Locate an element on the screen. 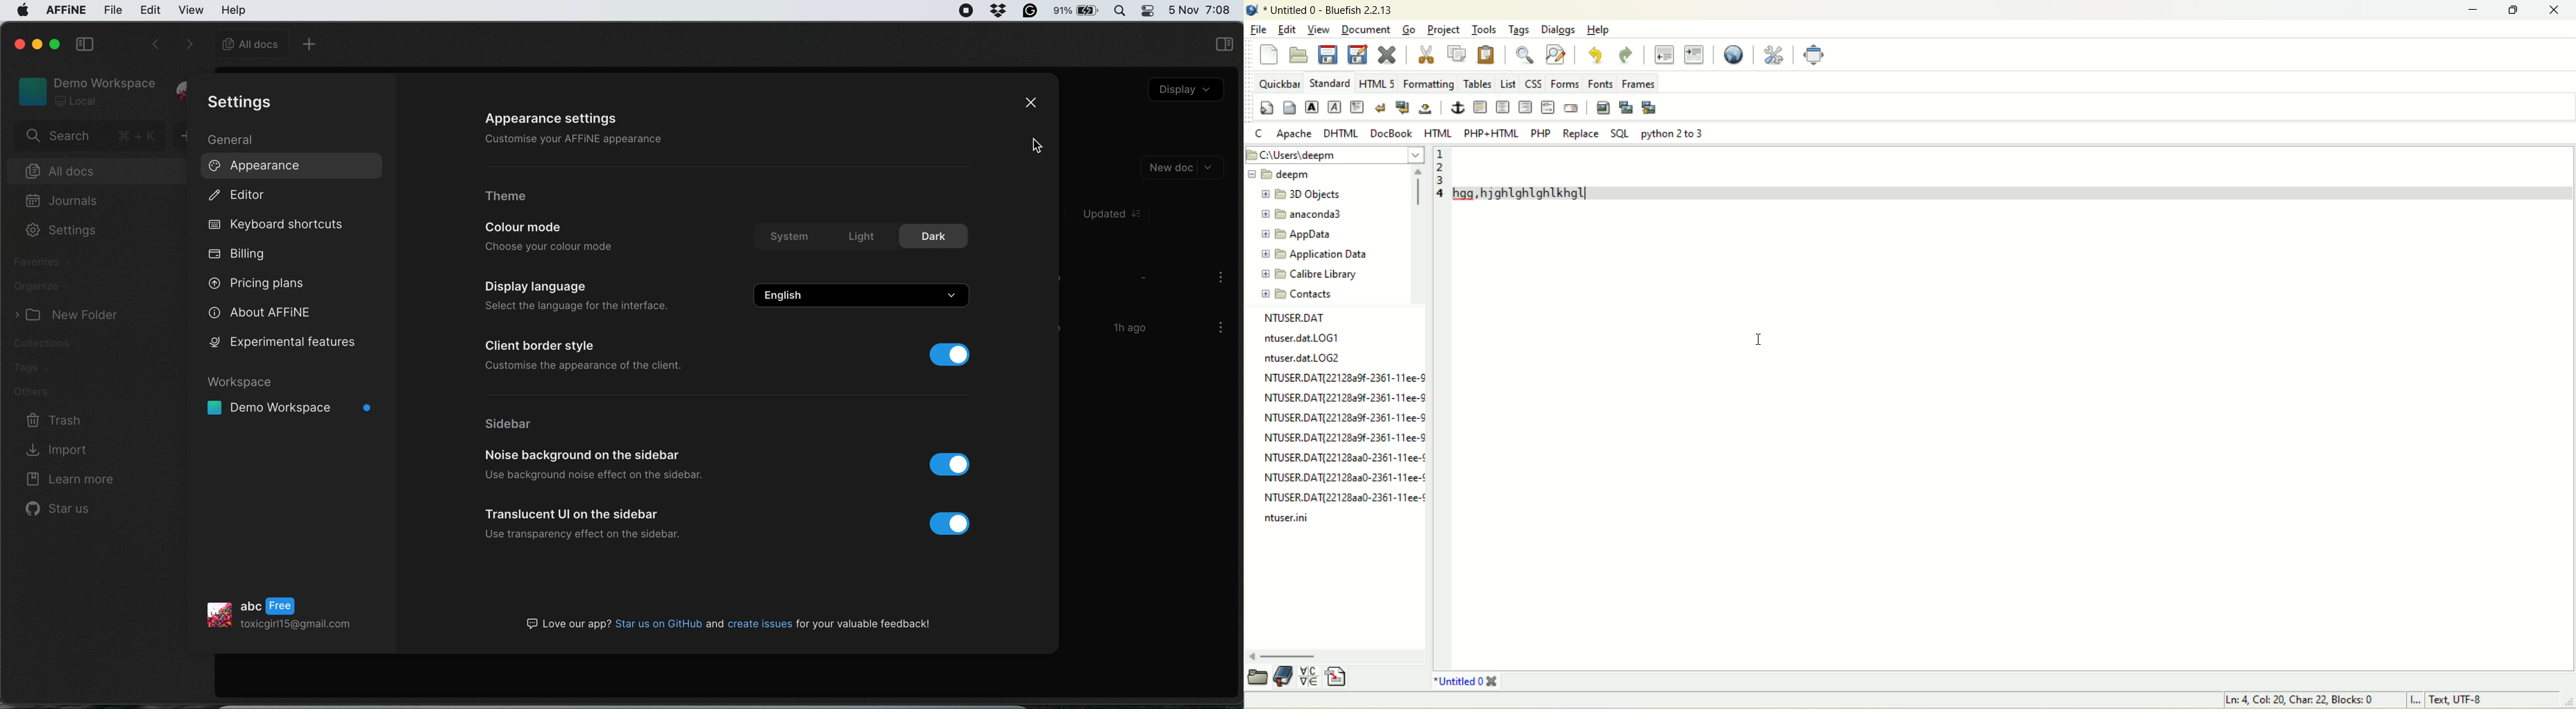  translucent ui on the sidebar is located at coordinates (575, 513).